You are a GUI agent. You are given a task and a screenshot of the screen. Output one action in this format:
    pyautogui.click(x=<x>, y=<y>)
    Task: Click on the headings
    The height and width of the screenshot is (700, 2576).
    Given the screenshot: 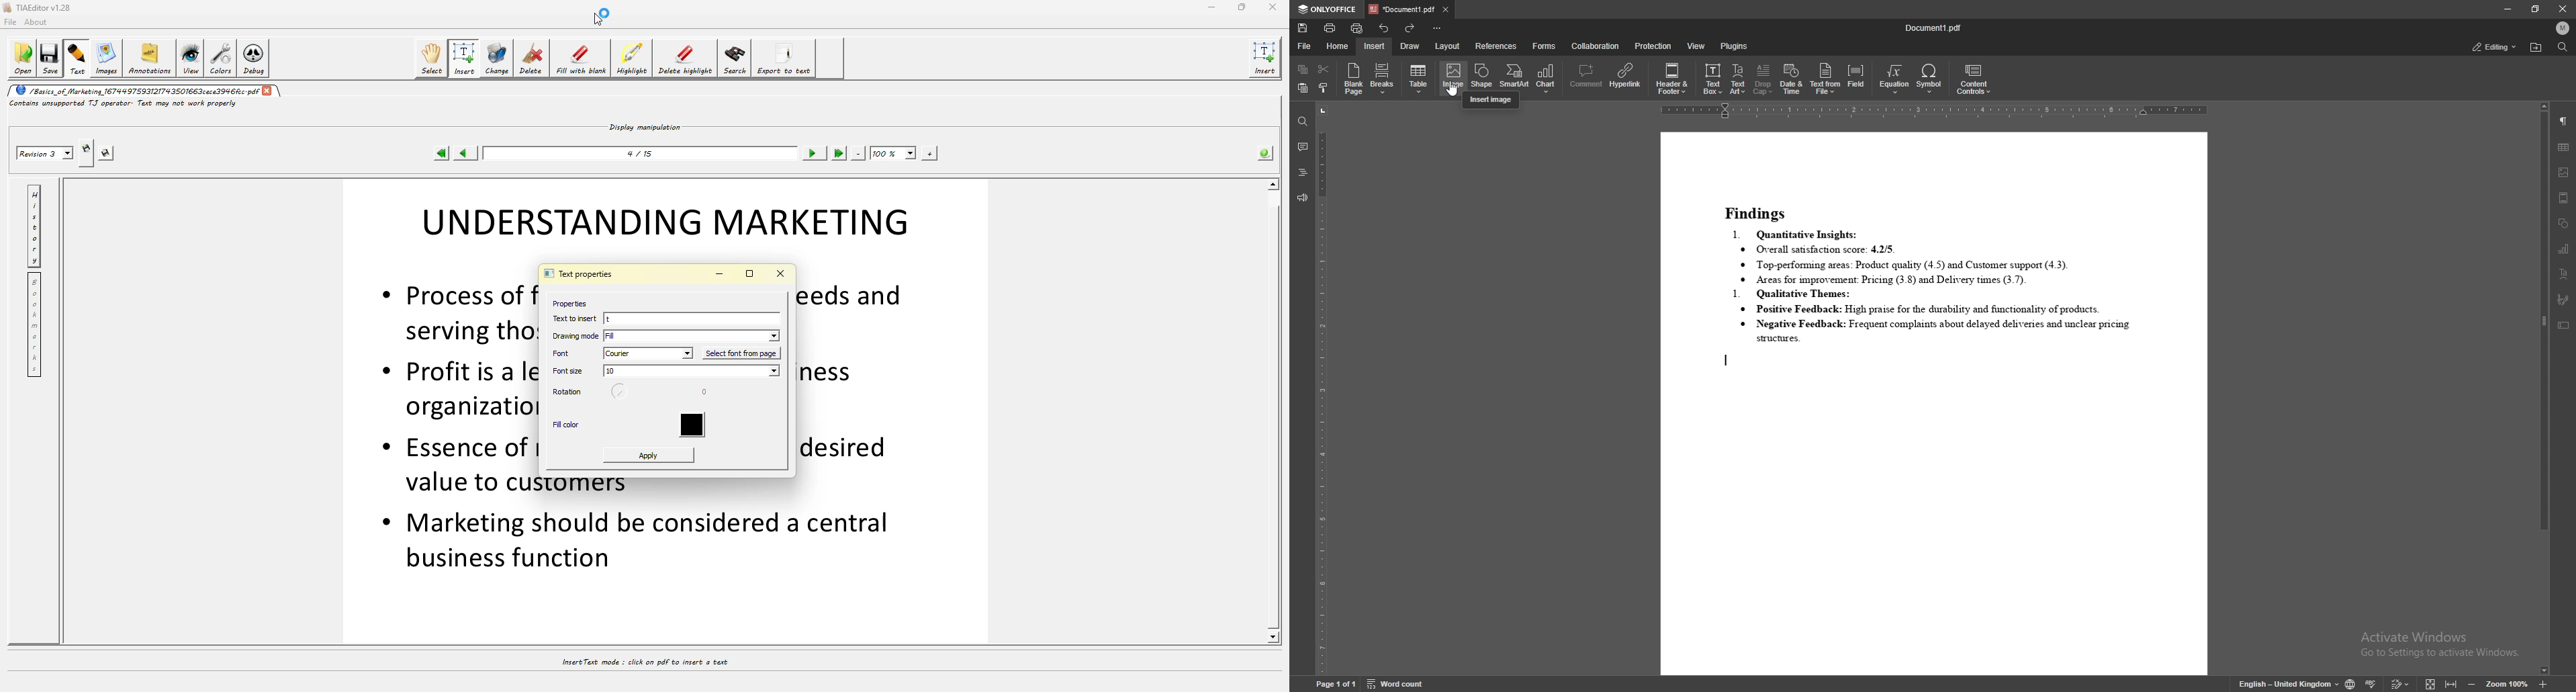 What is the action you would take?
    pyautogui.click(x=1303, y=173)
    